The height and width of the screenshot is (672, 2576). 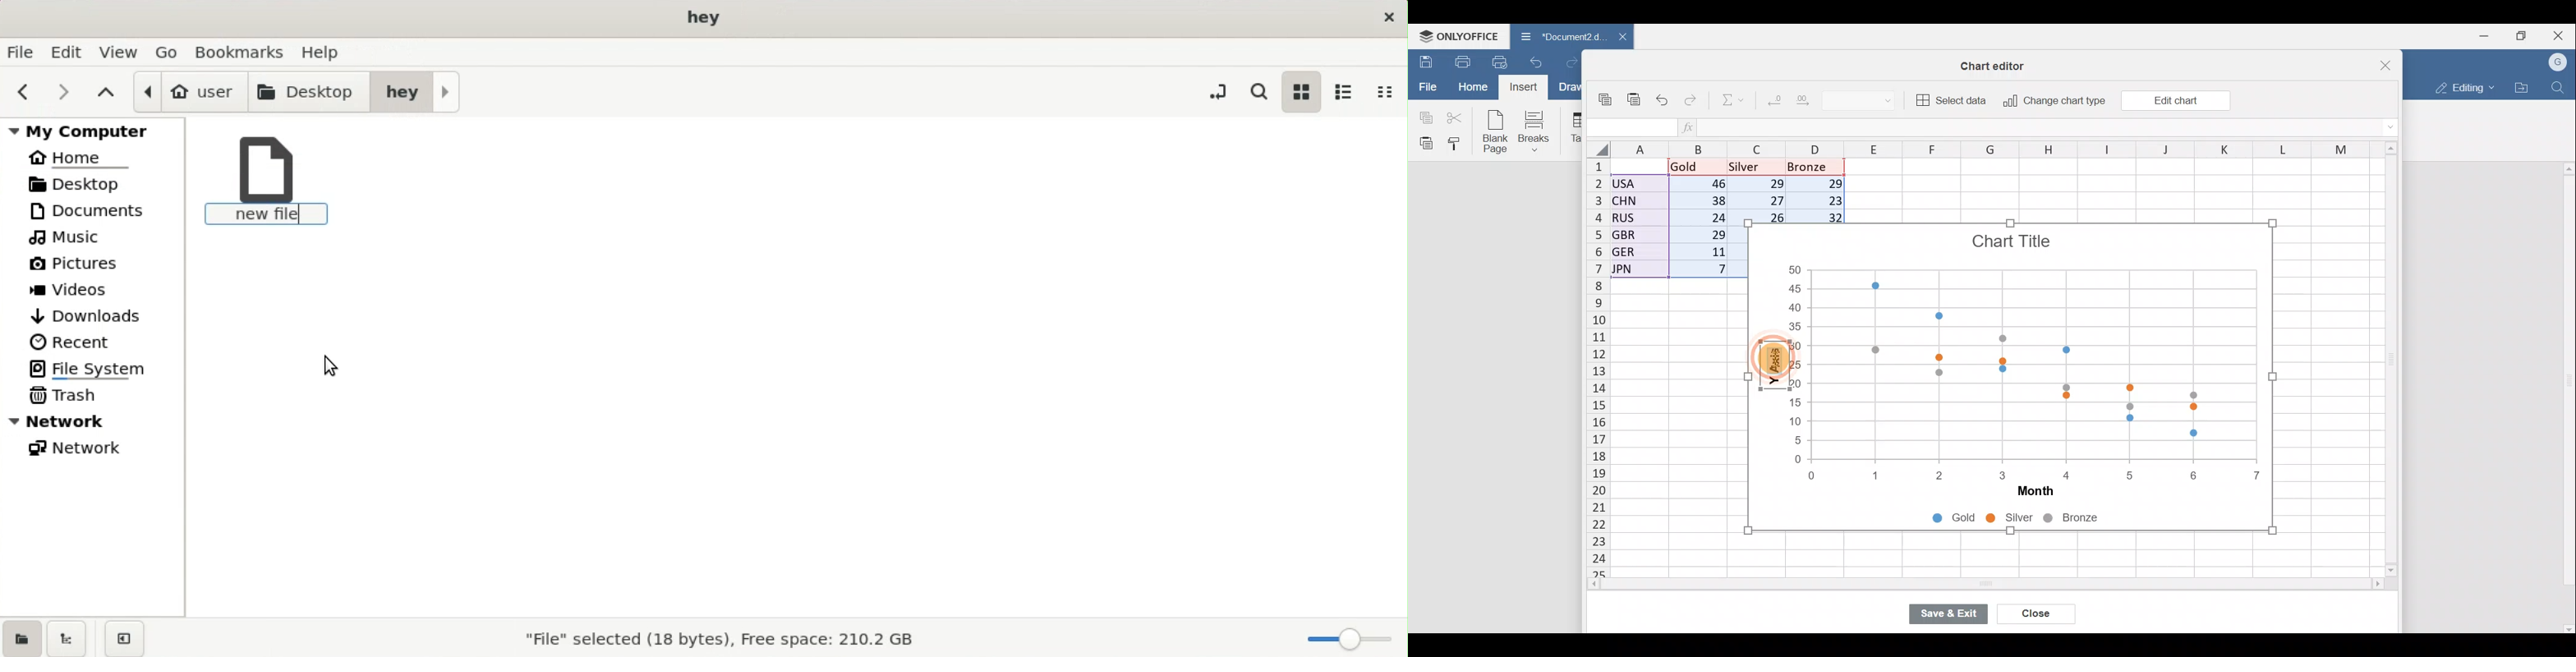 What do you see at coordinates (1952, 611) in the screenshot?
I see `Save & exit` at bounding box center [1952, 611].